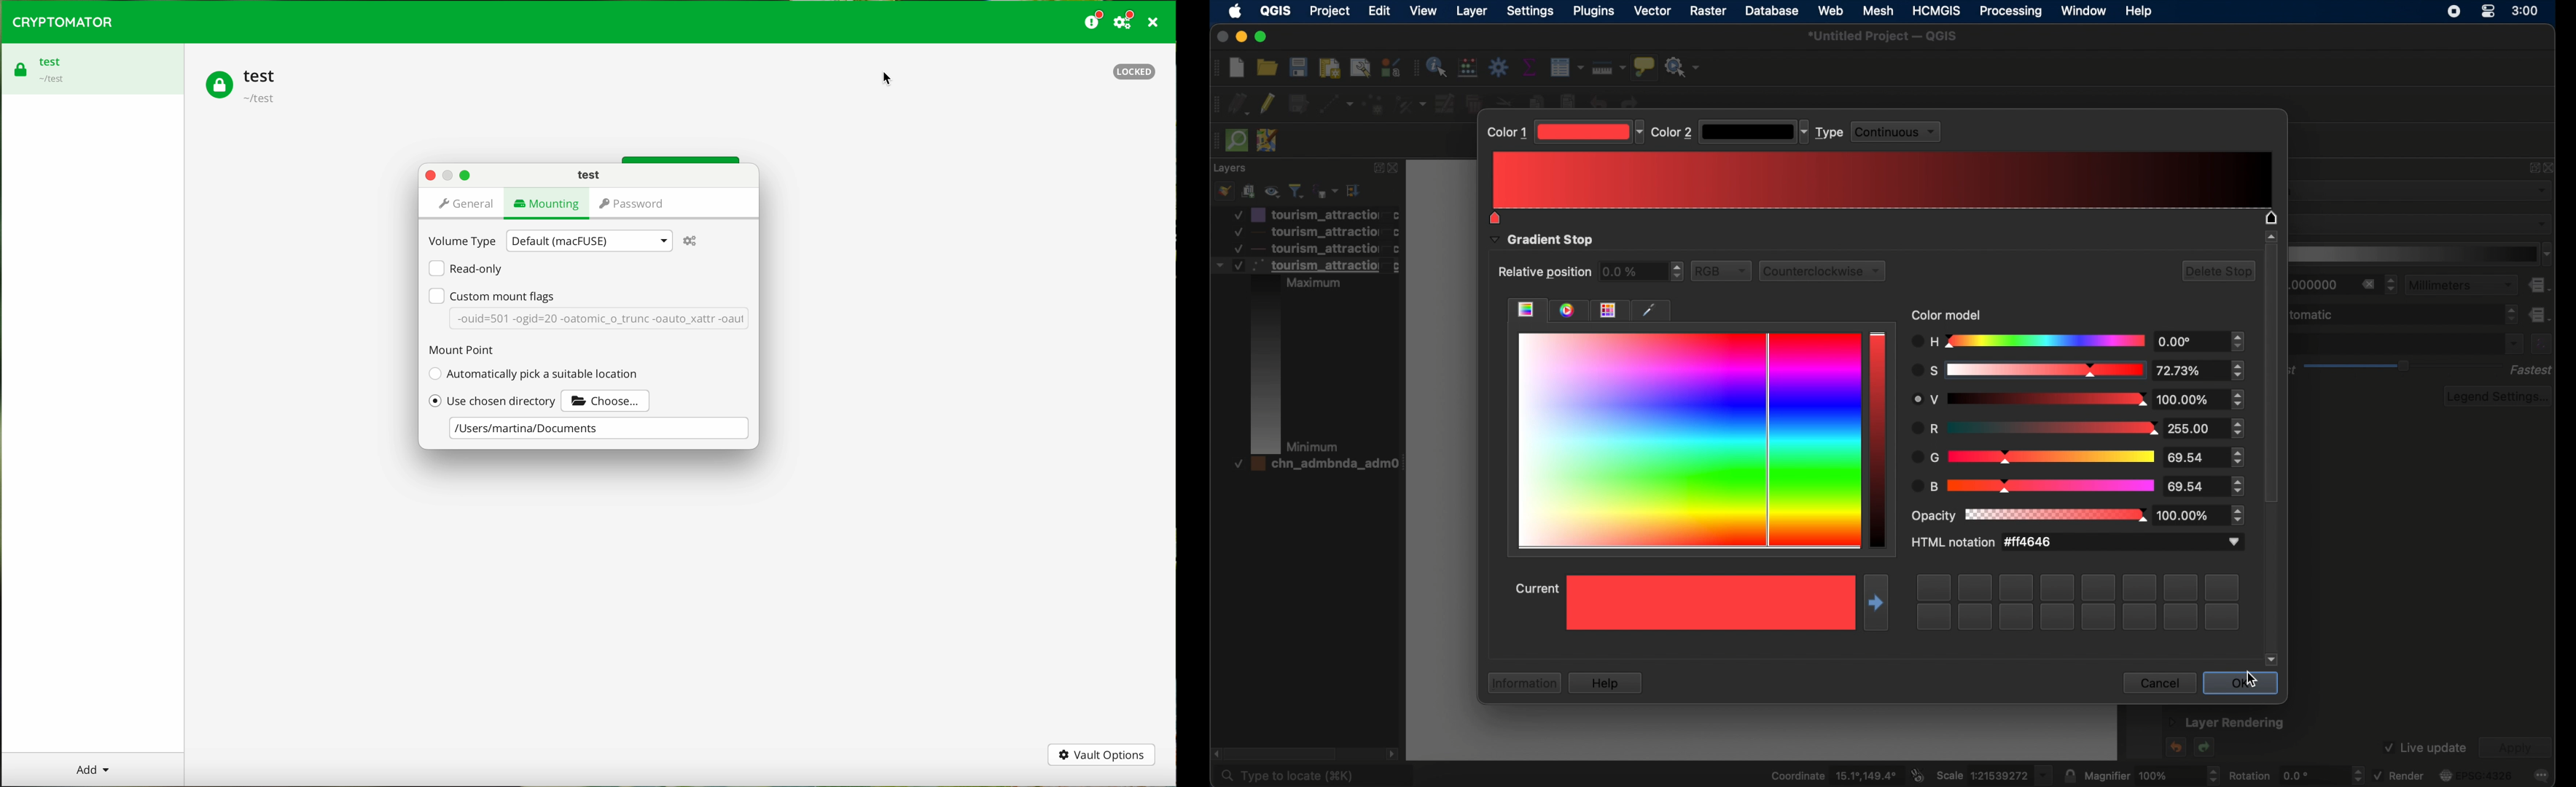  What do you see at coordinates (2152, 775) in the screenshot?
I see `magnifier` at bounding box center [2152, 775].